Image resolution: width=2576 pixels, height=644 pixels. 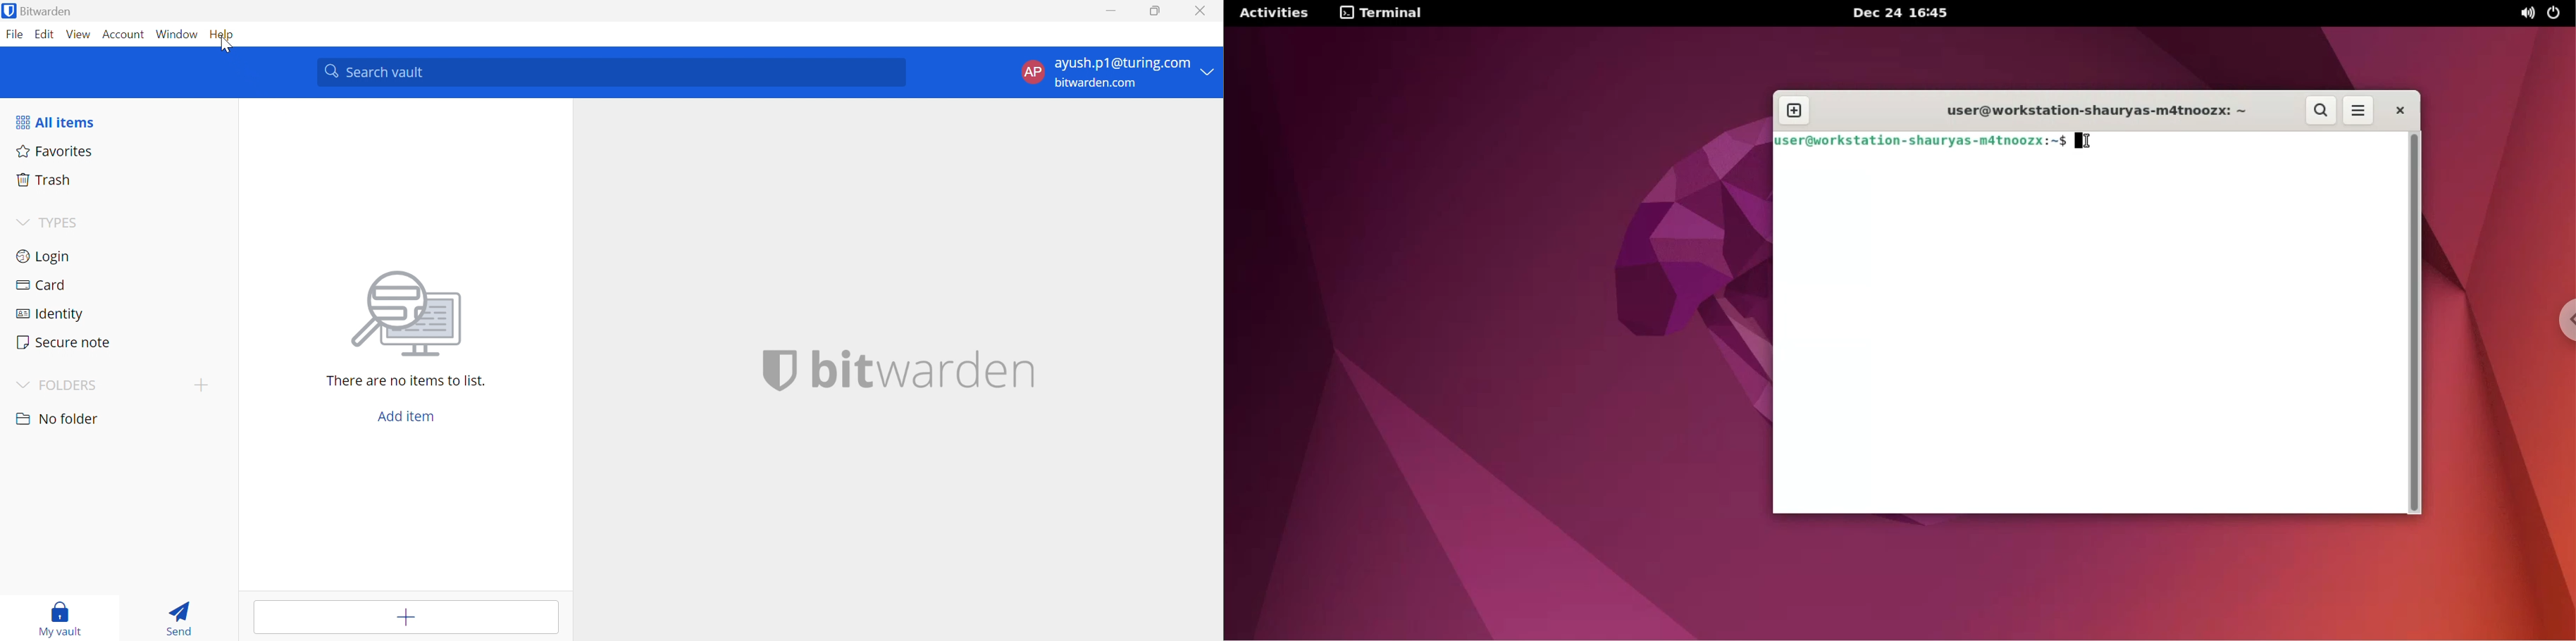 I want to click on Drop Down, so click(x=204, y=385).